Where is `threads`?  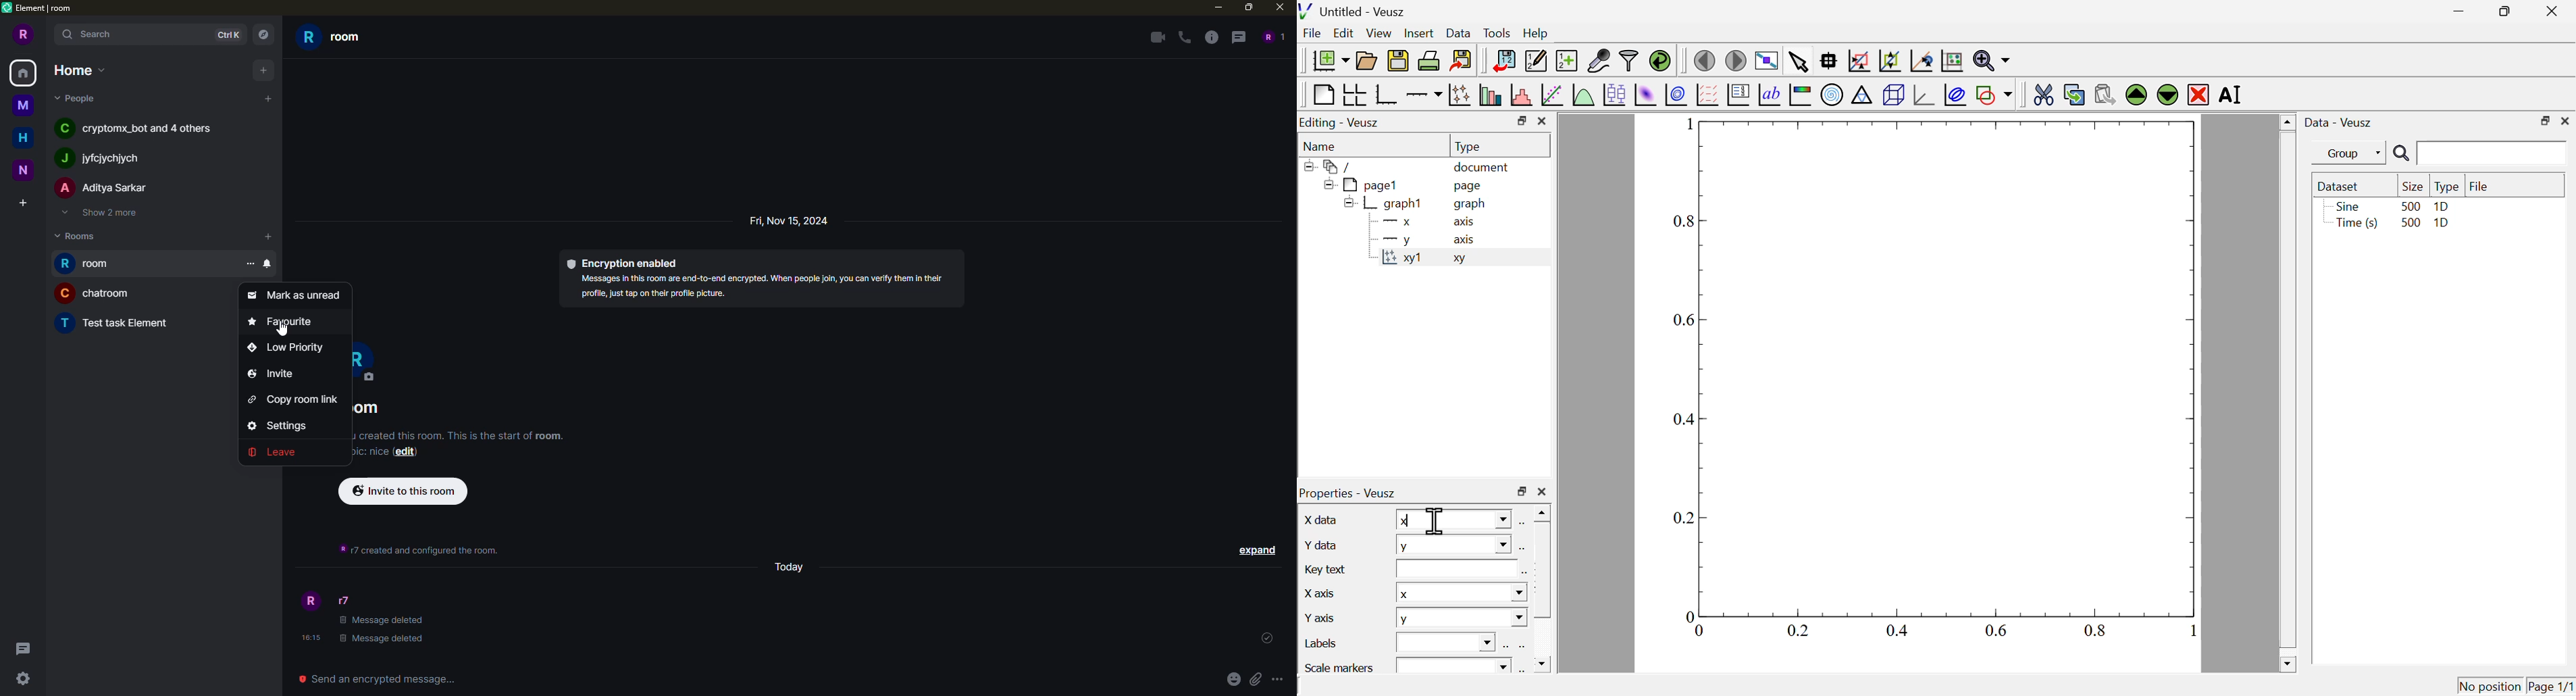 threads is located at coordinates (27, 648).